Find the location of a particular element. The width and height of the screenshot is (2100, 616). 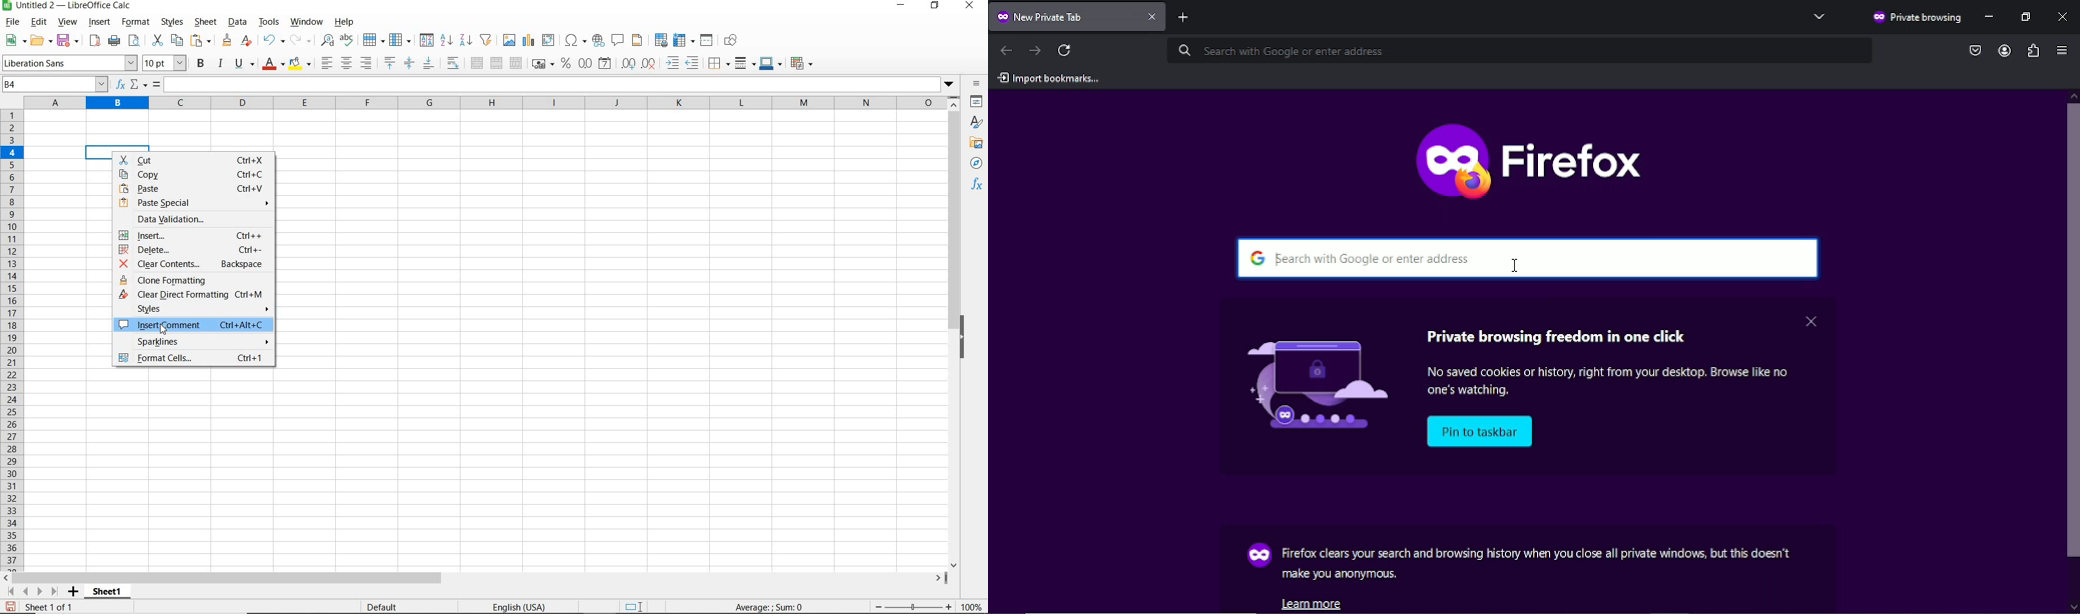

row is located at coordinates (373, 39).